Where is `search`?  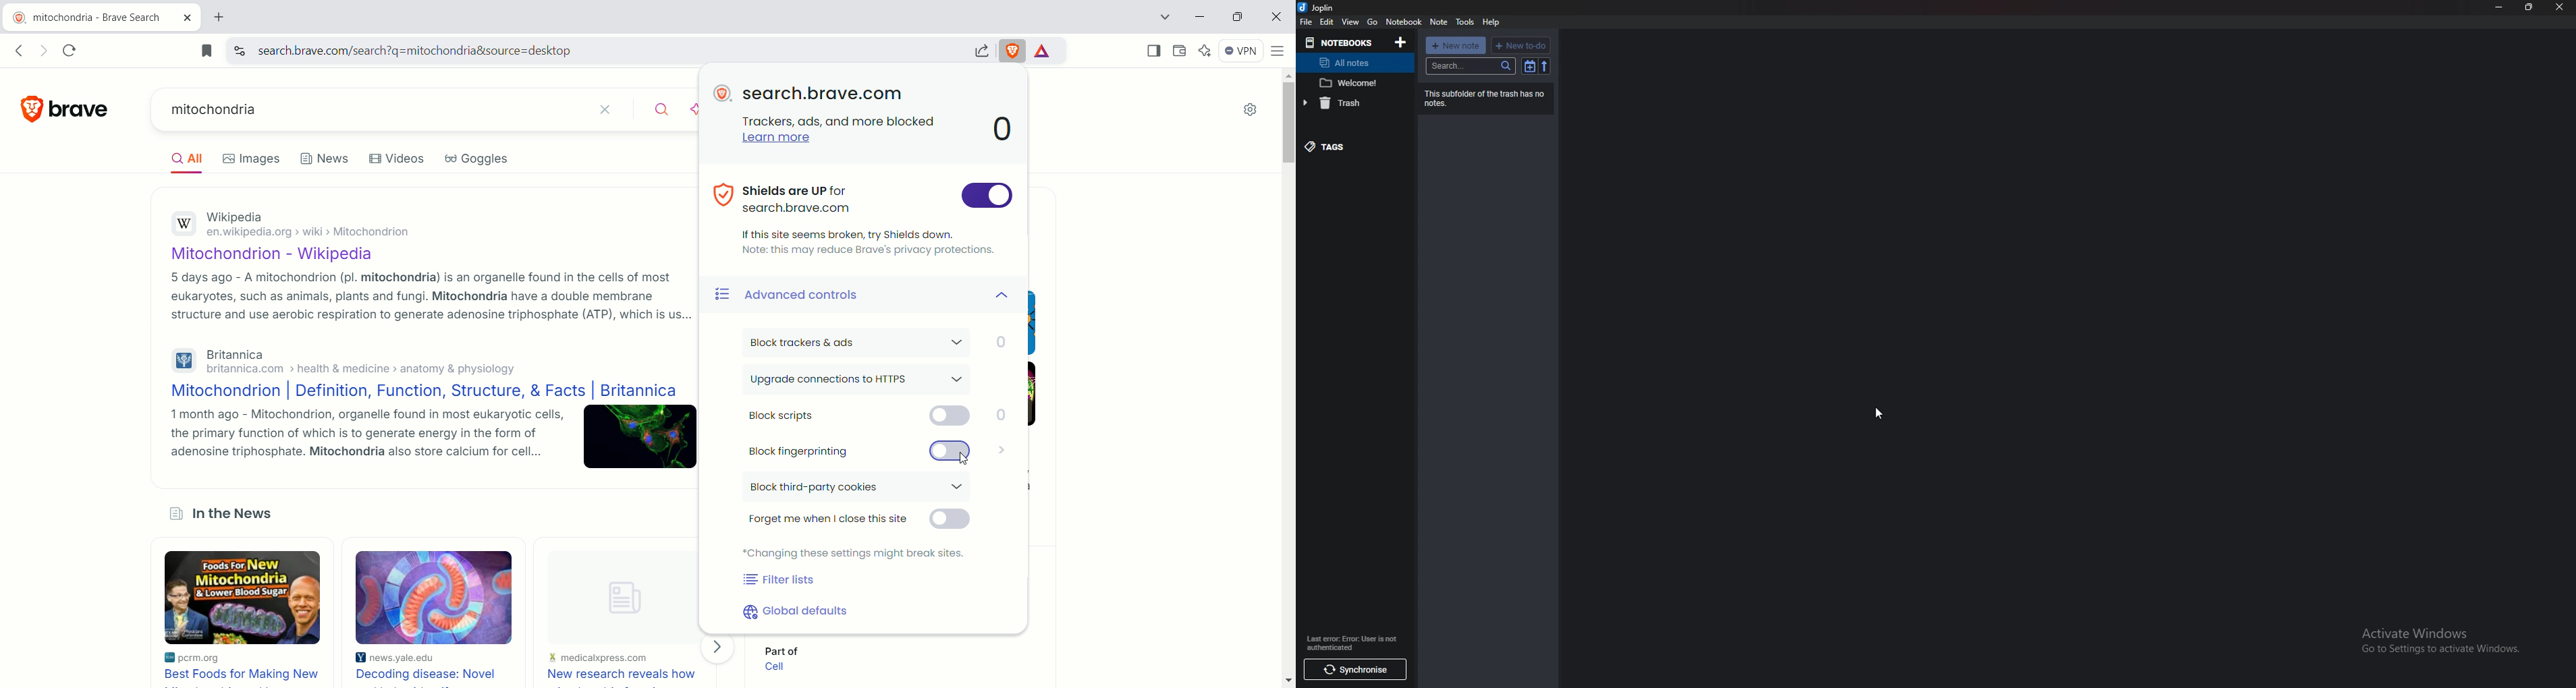 search is located at coordinates (1471, 65).